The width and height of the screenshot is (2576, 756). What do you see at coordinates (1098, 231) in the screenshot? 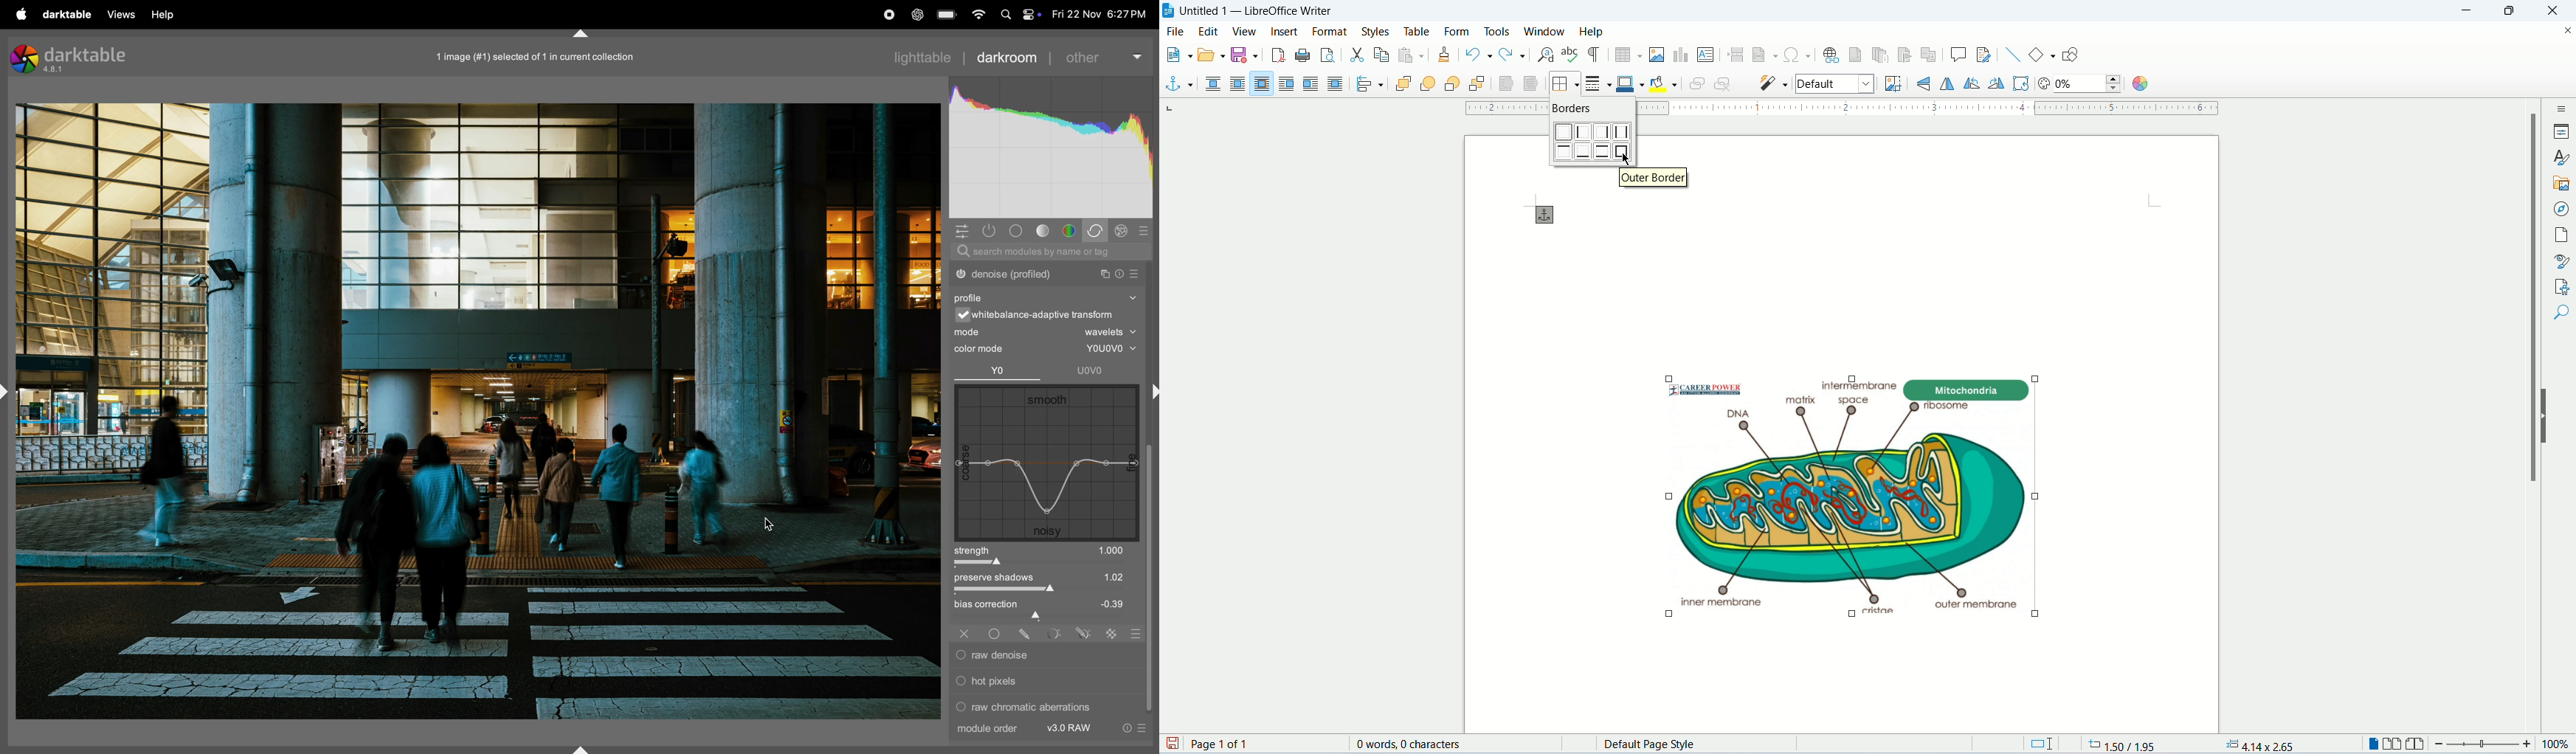
I see `correct` at bounding box center [1098, 231].